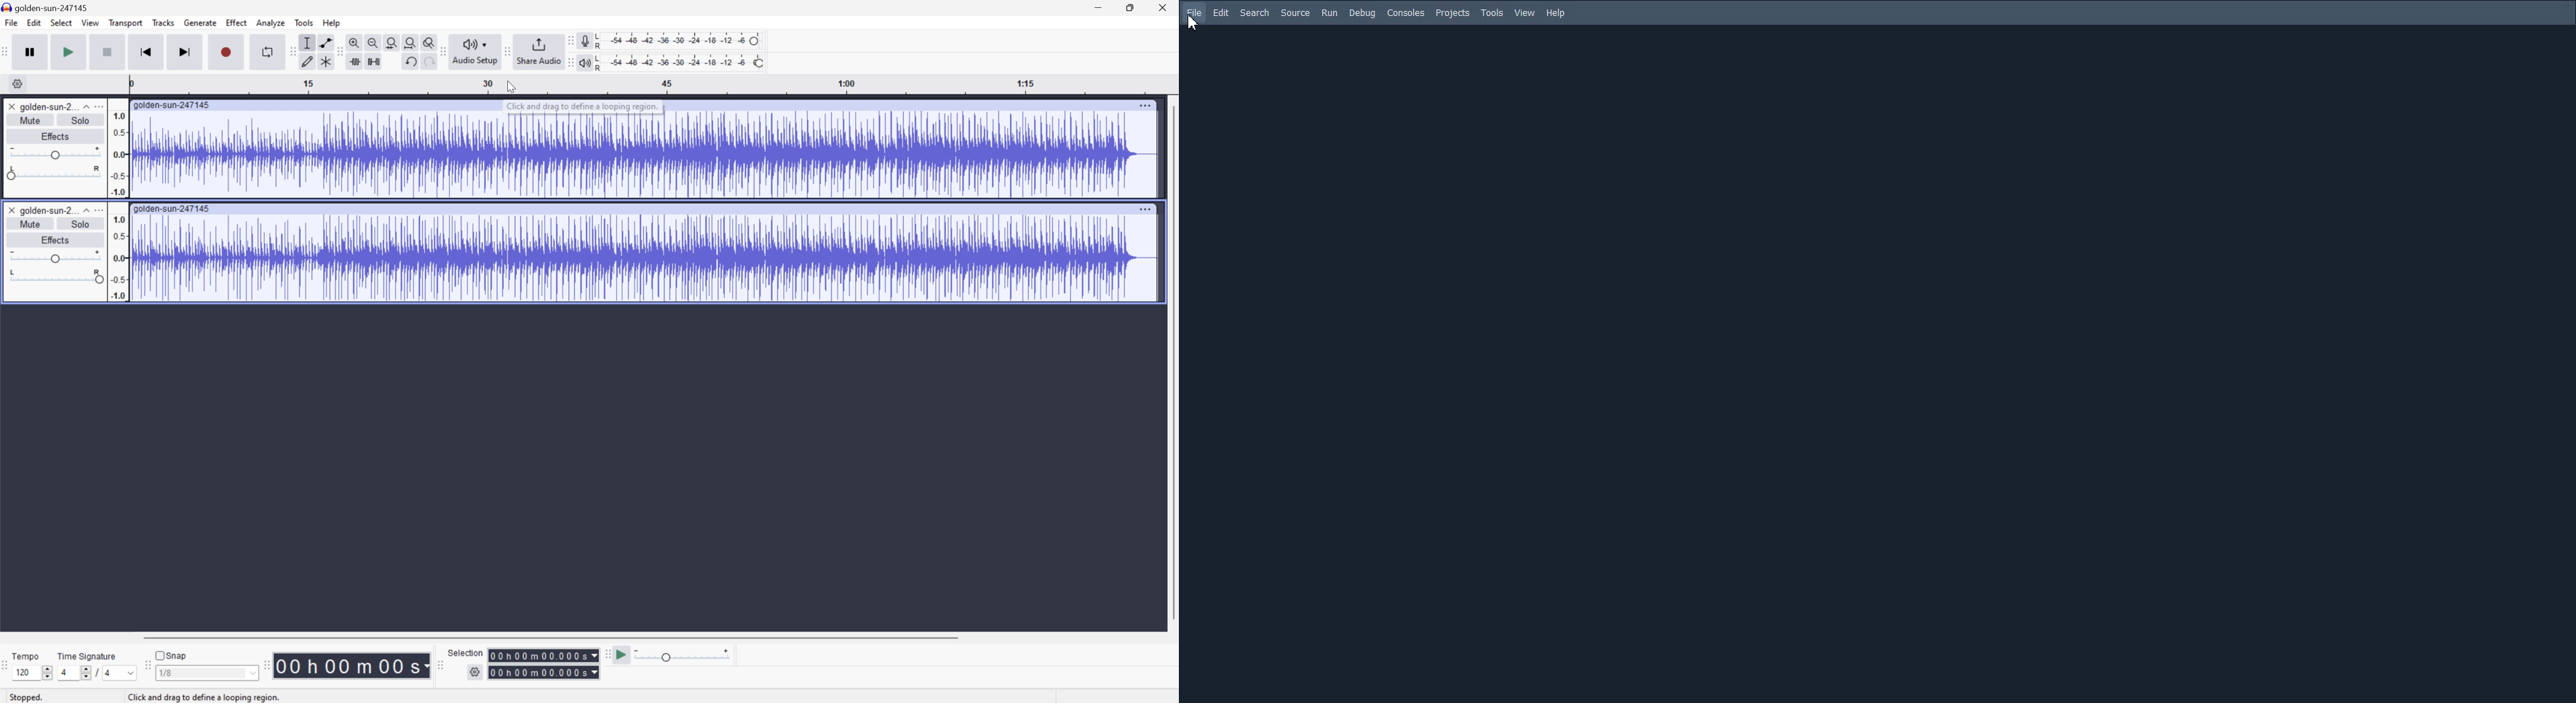 The image size is (2576, 728). I want to click on Click and drag to define a looping region, so click(585, 105).